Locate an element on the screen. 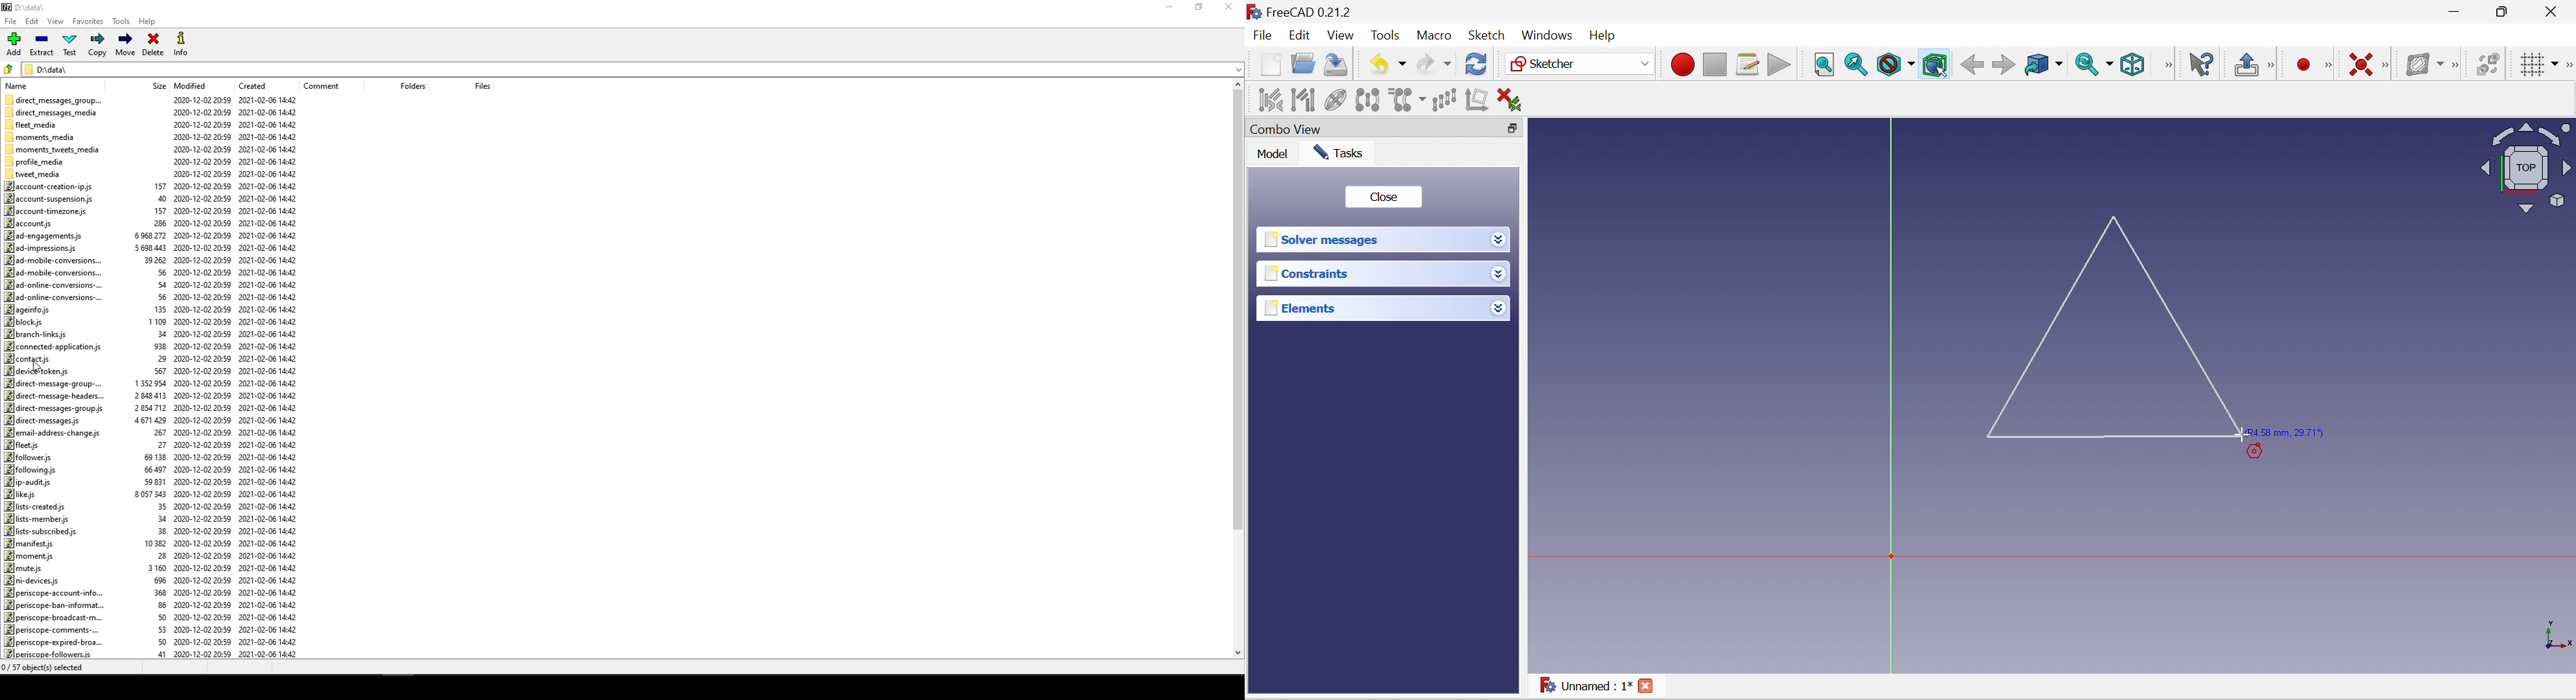 The height and width of the screenshot is (700, 2576). periscope-account-info is located at coordinates (58, 592).